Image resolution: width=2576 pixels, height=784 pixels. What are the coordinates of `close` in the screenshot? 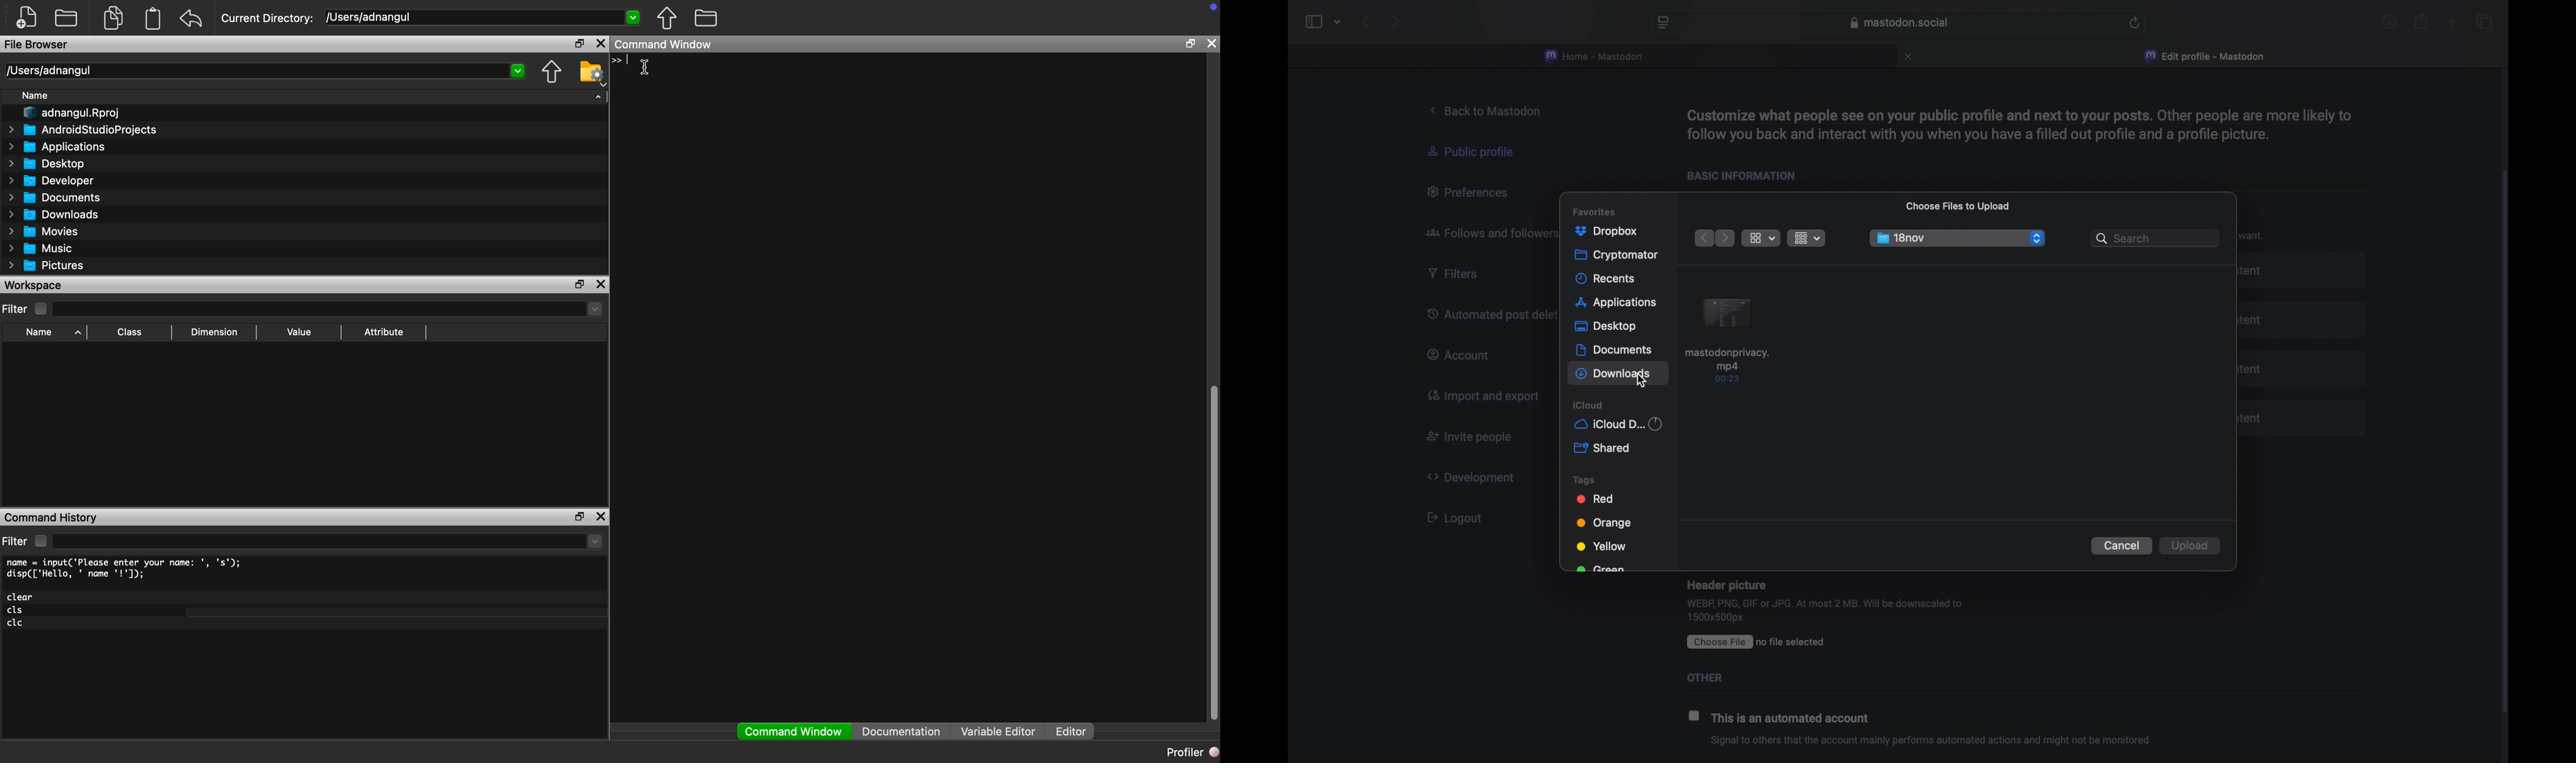 It's located at (1211, 43).